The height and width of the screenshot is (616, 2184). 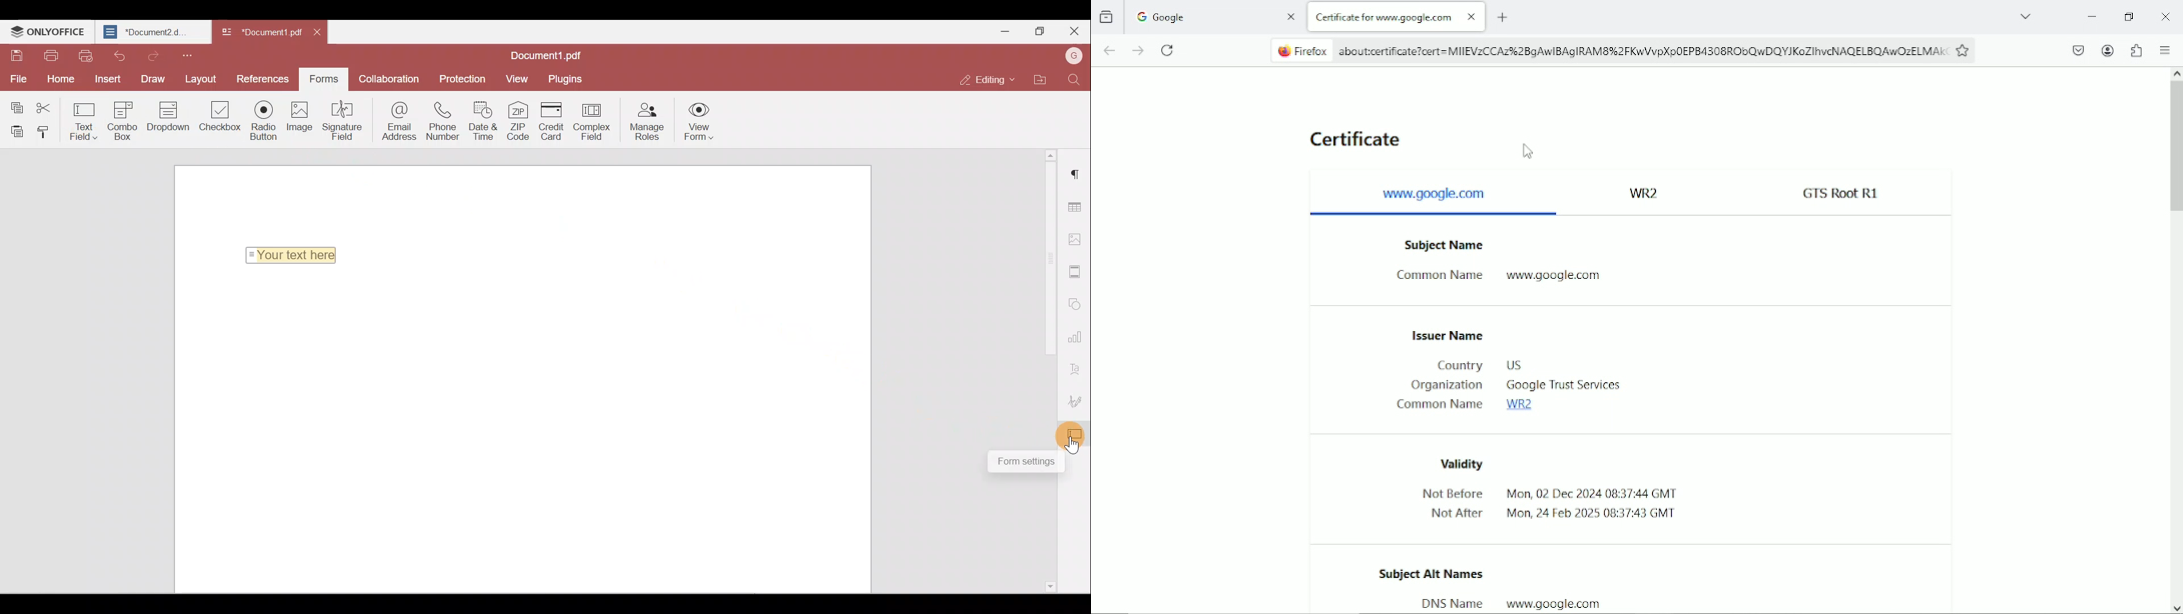 What do you see at coordinates (323, 77) in the screenshot?
I see `Form` at bounding box center [323, 77].